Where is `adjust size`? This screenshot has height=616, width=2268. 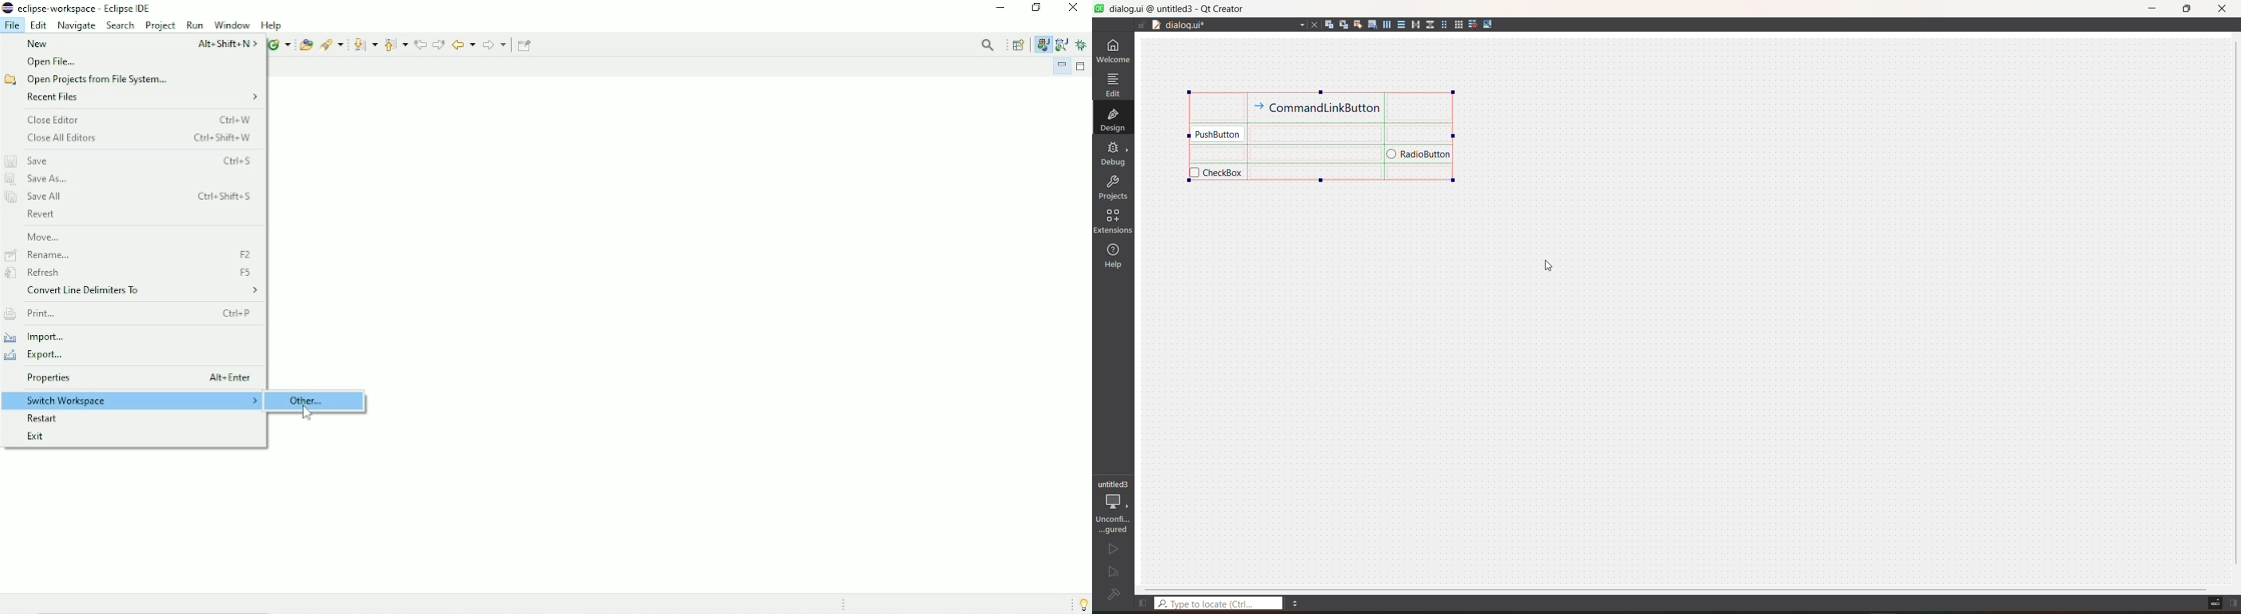
adjust size is located at coordinates (1488, 25).